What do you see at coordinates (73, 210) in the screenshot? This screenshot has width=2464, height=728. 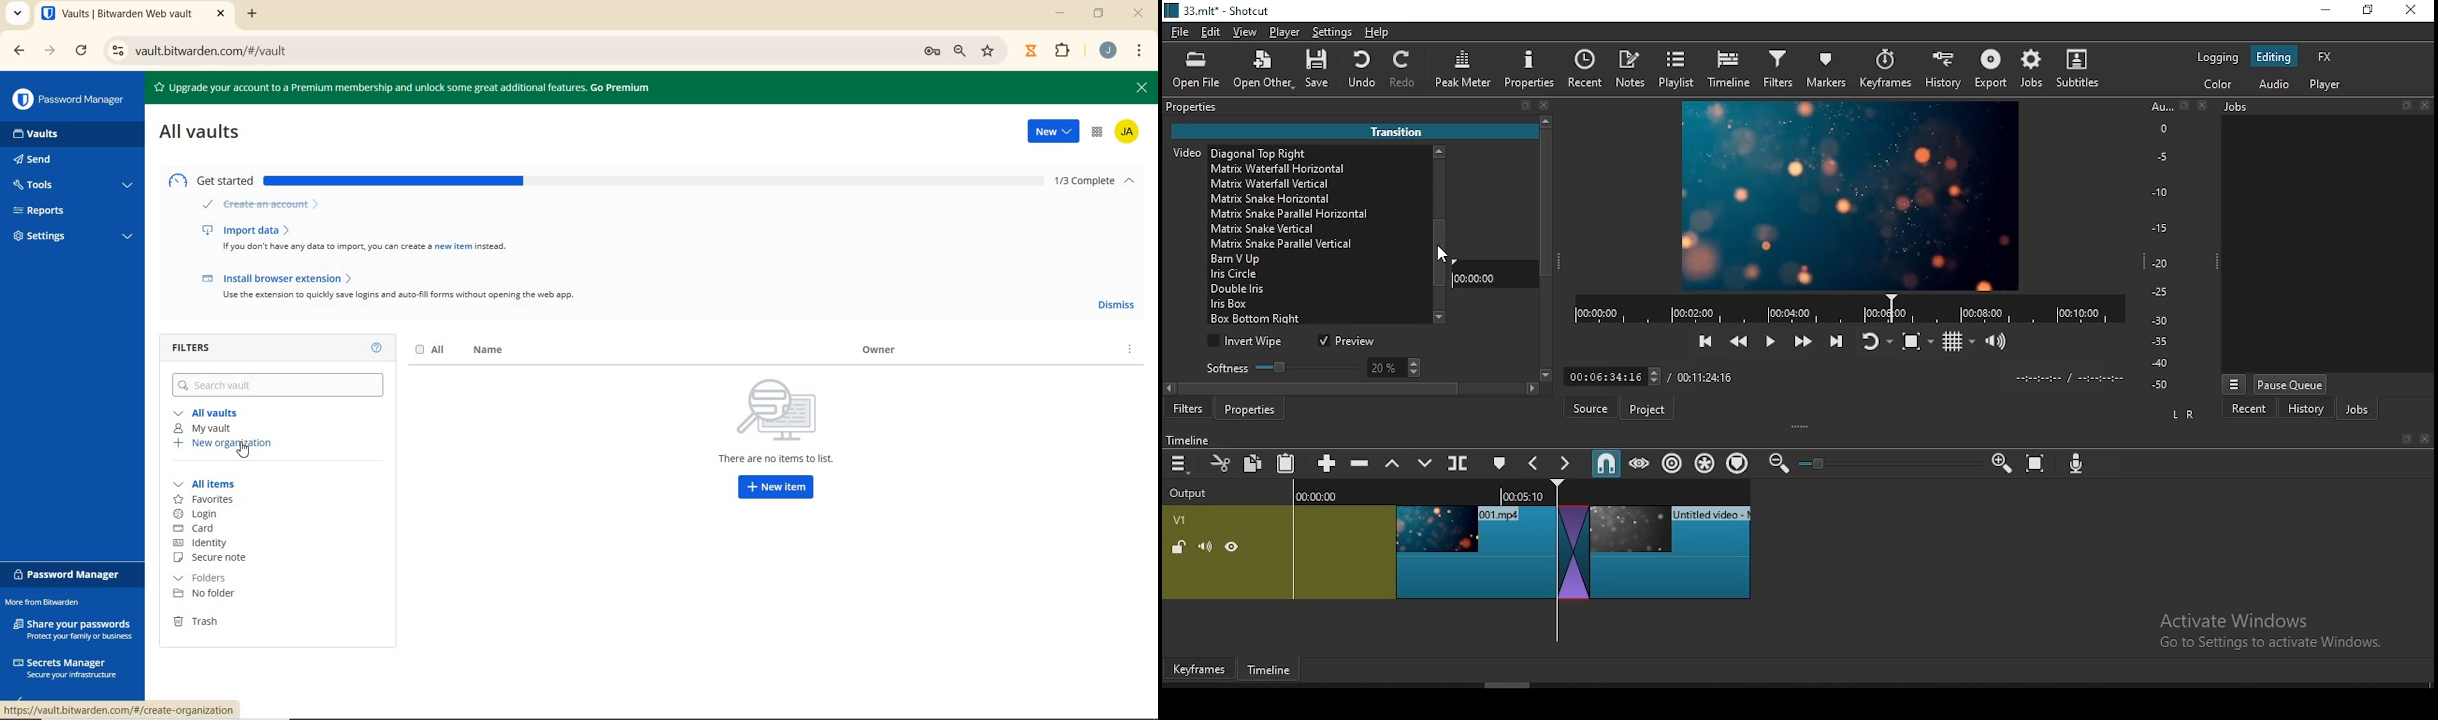 I see `reports` at bounding box center [73, 210].